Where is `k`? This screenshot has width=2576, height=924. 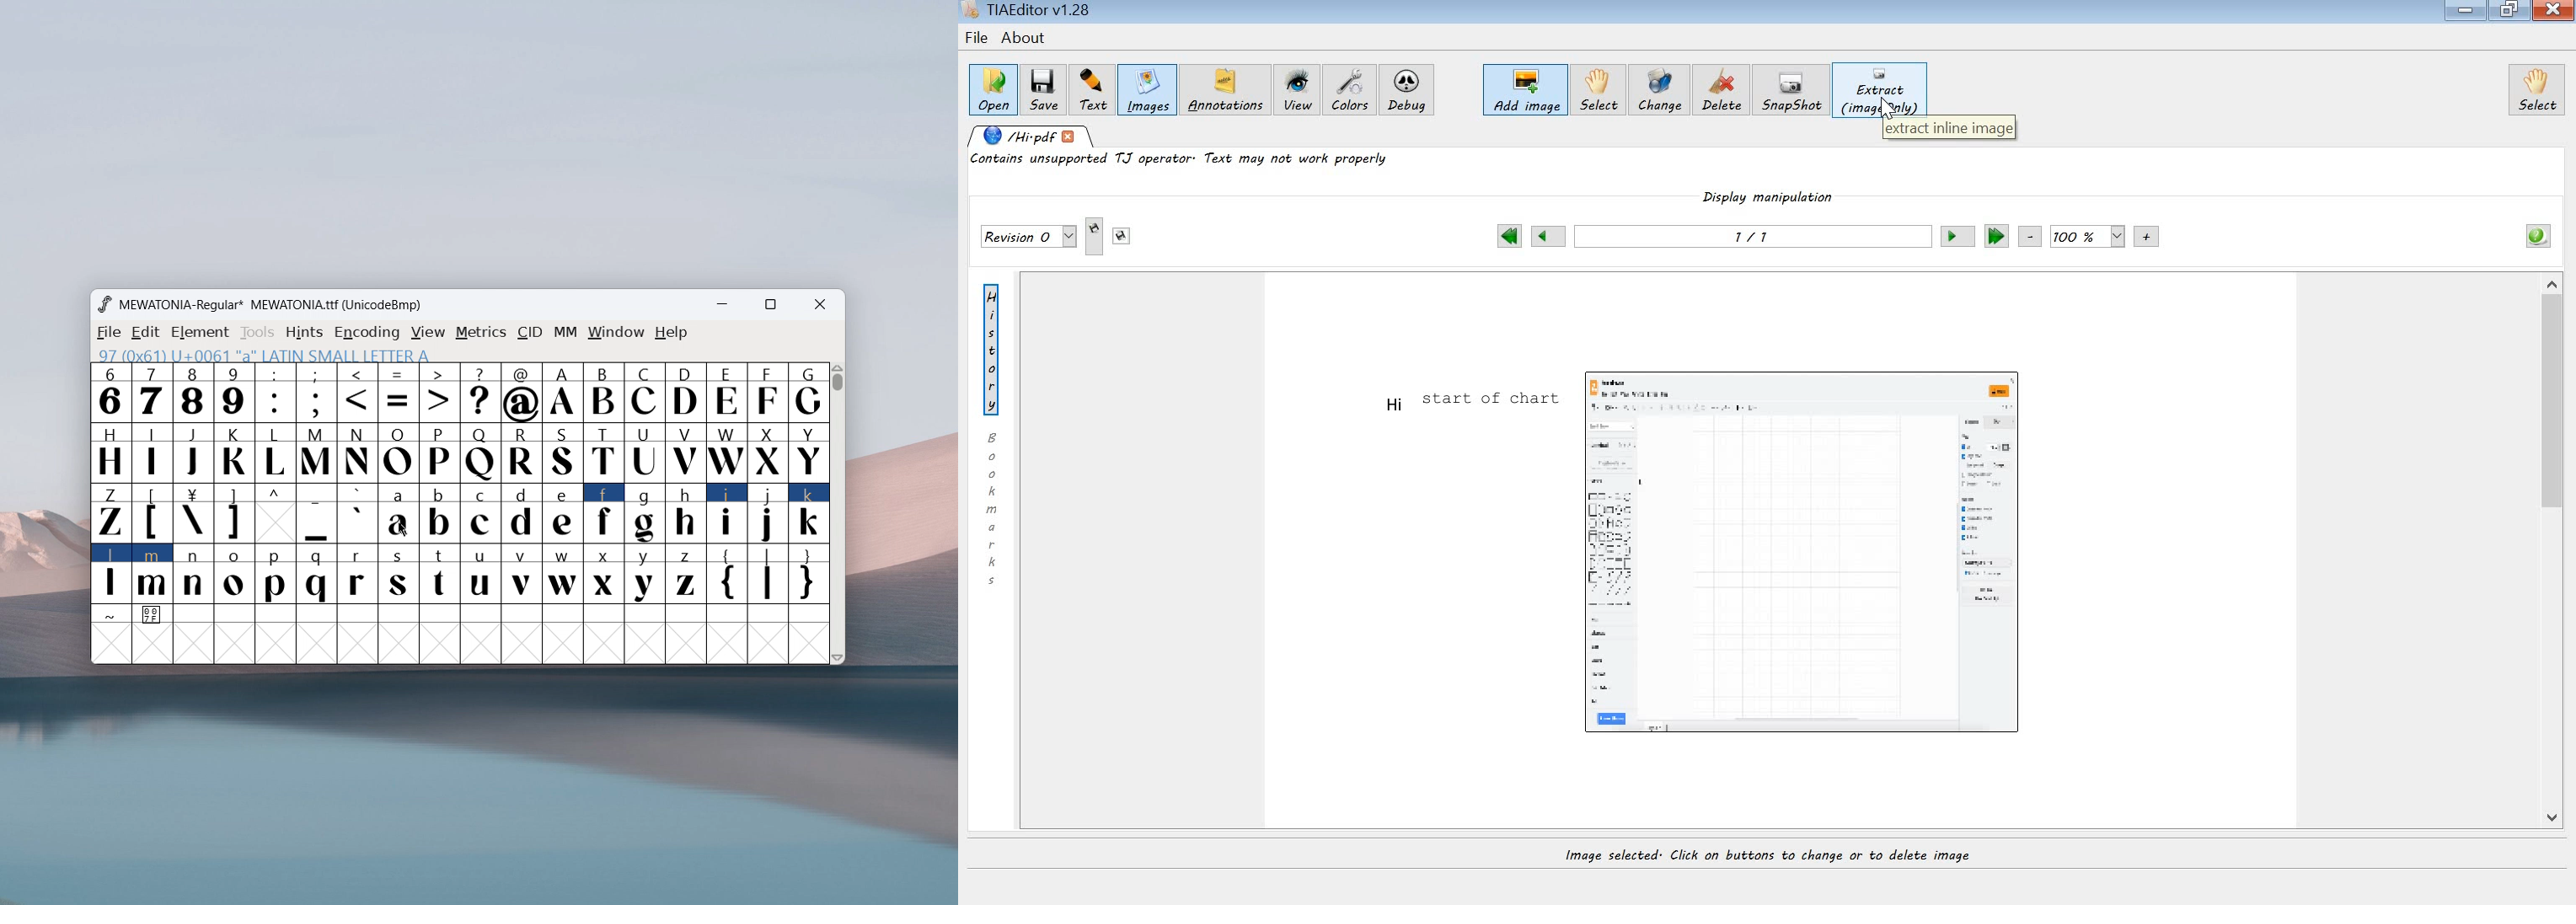
k is located at coordinates (810, 514).